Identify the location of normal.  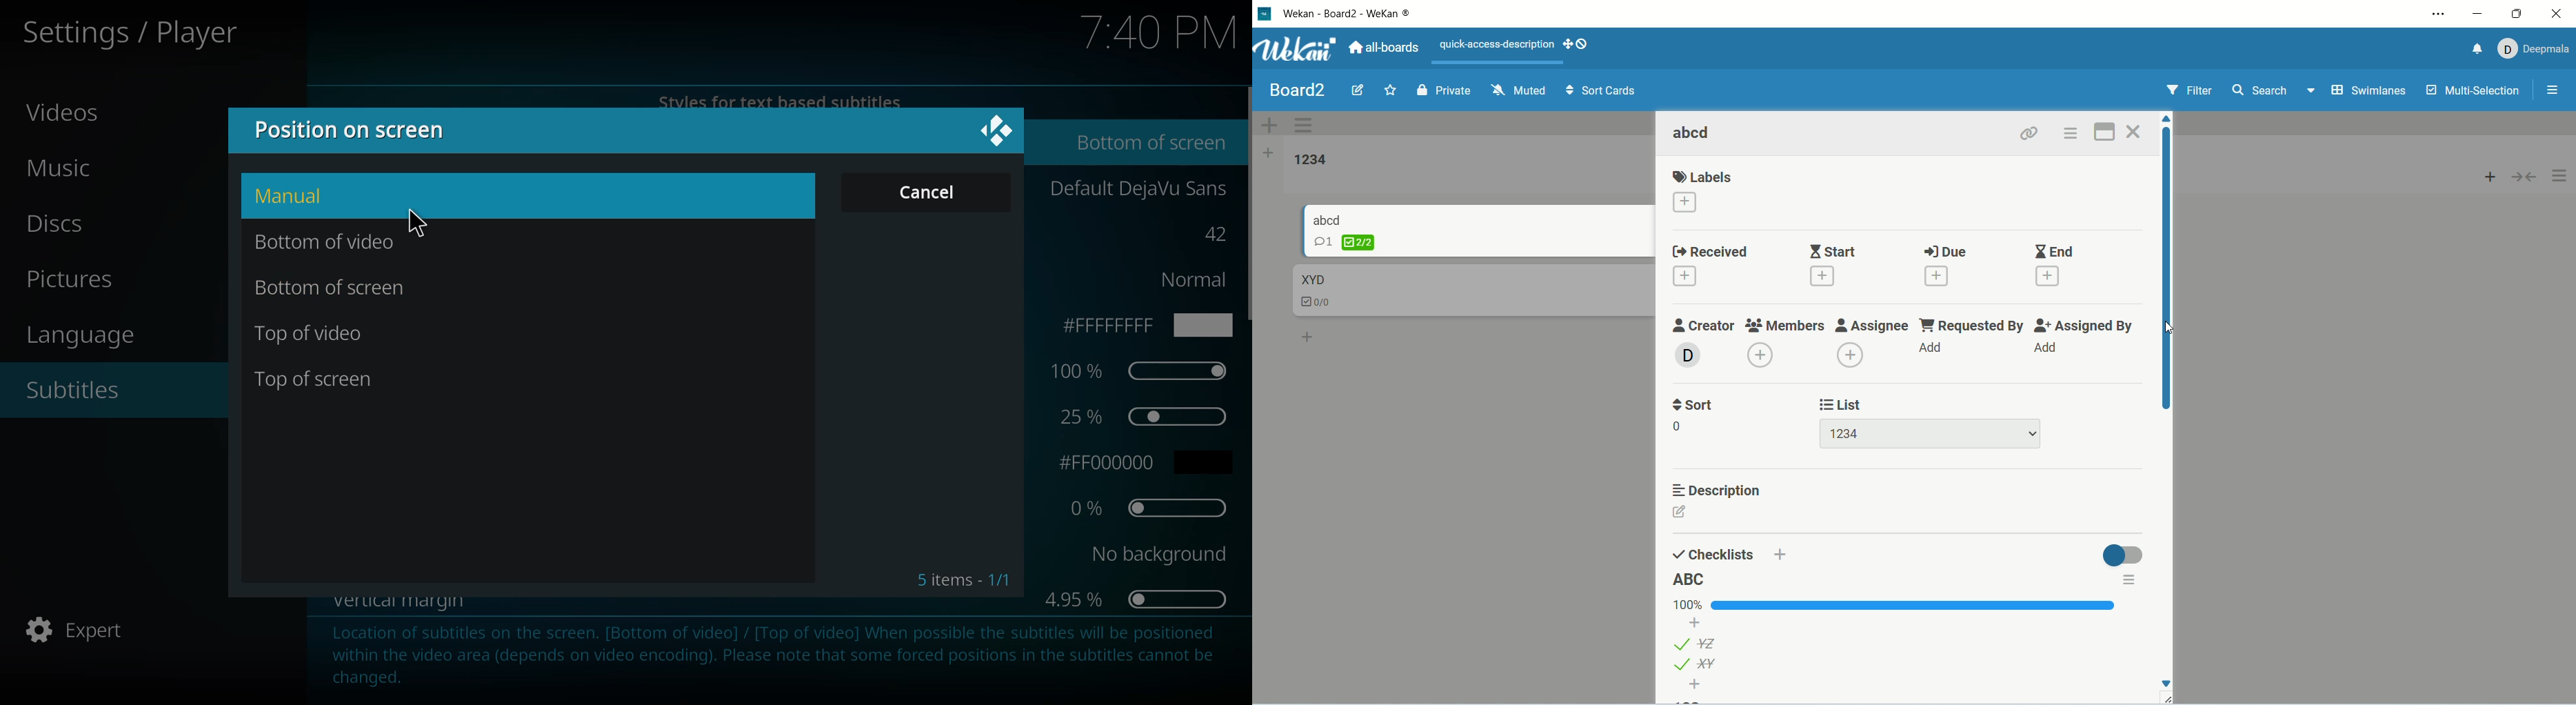
(1191, 280).